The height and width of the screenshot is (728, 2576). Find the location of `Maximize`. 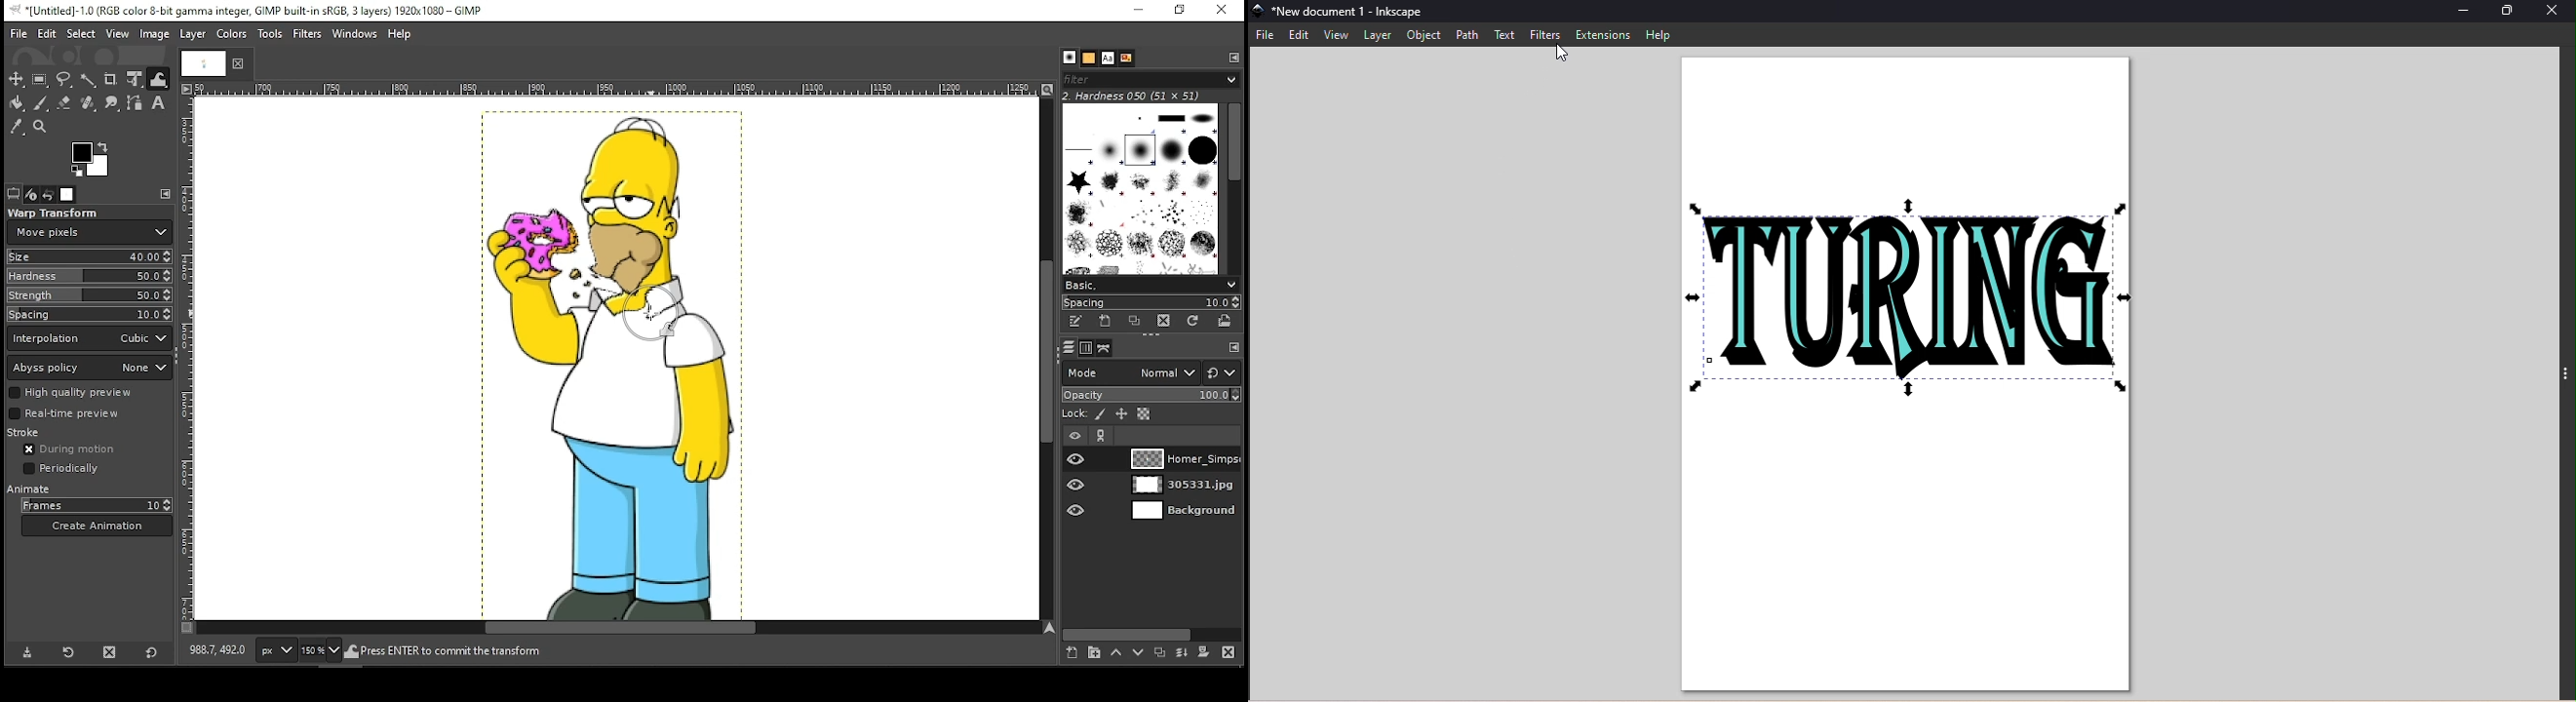

Maximize is located at coordinates (2507, 12).